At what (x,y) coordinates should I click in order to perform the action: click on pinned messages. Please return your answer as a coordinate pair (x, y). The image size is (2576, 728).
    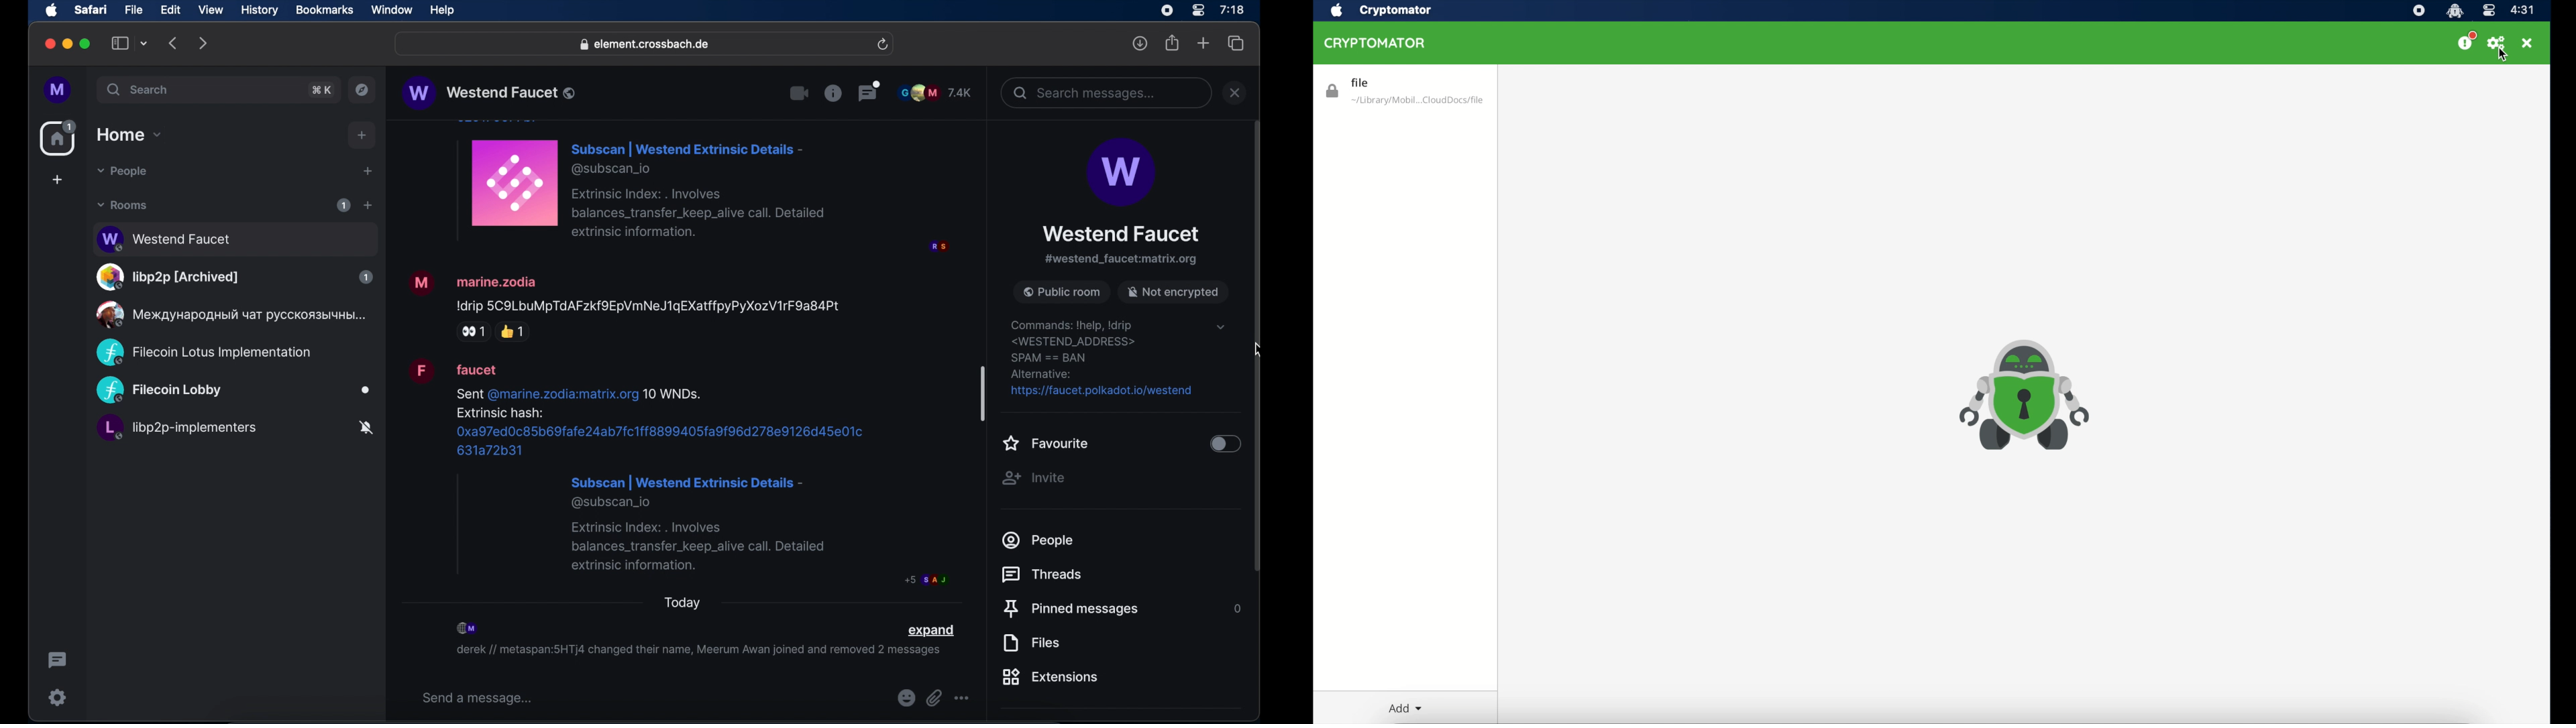
    Looking at the image, I should click on (1072, 609).